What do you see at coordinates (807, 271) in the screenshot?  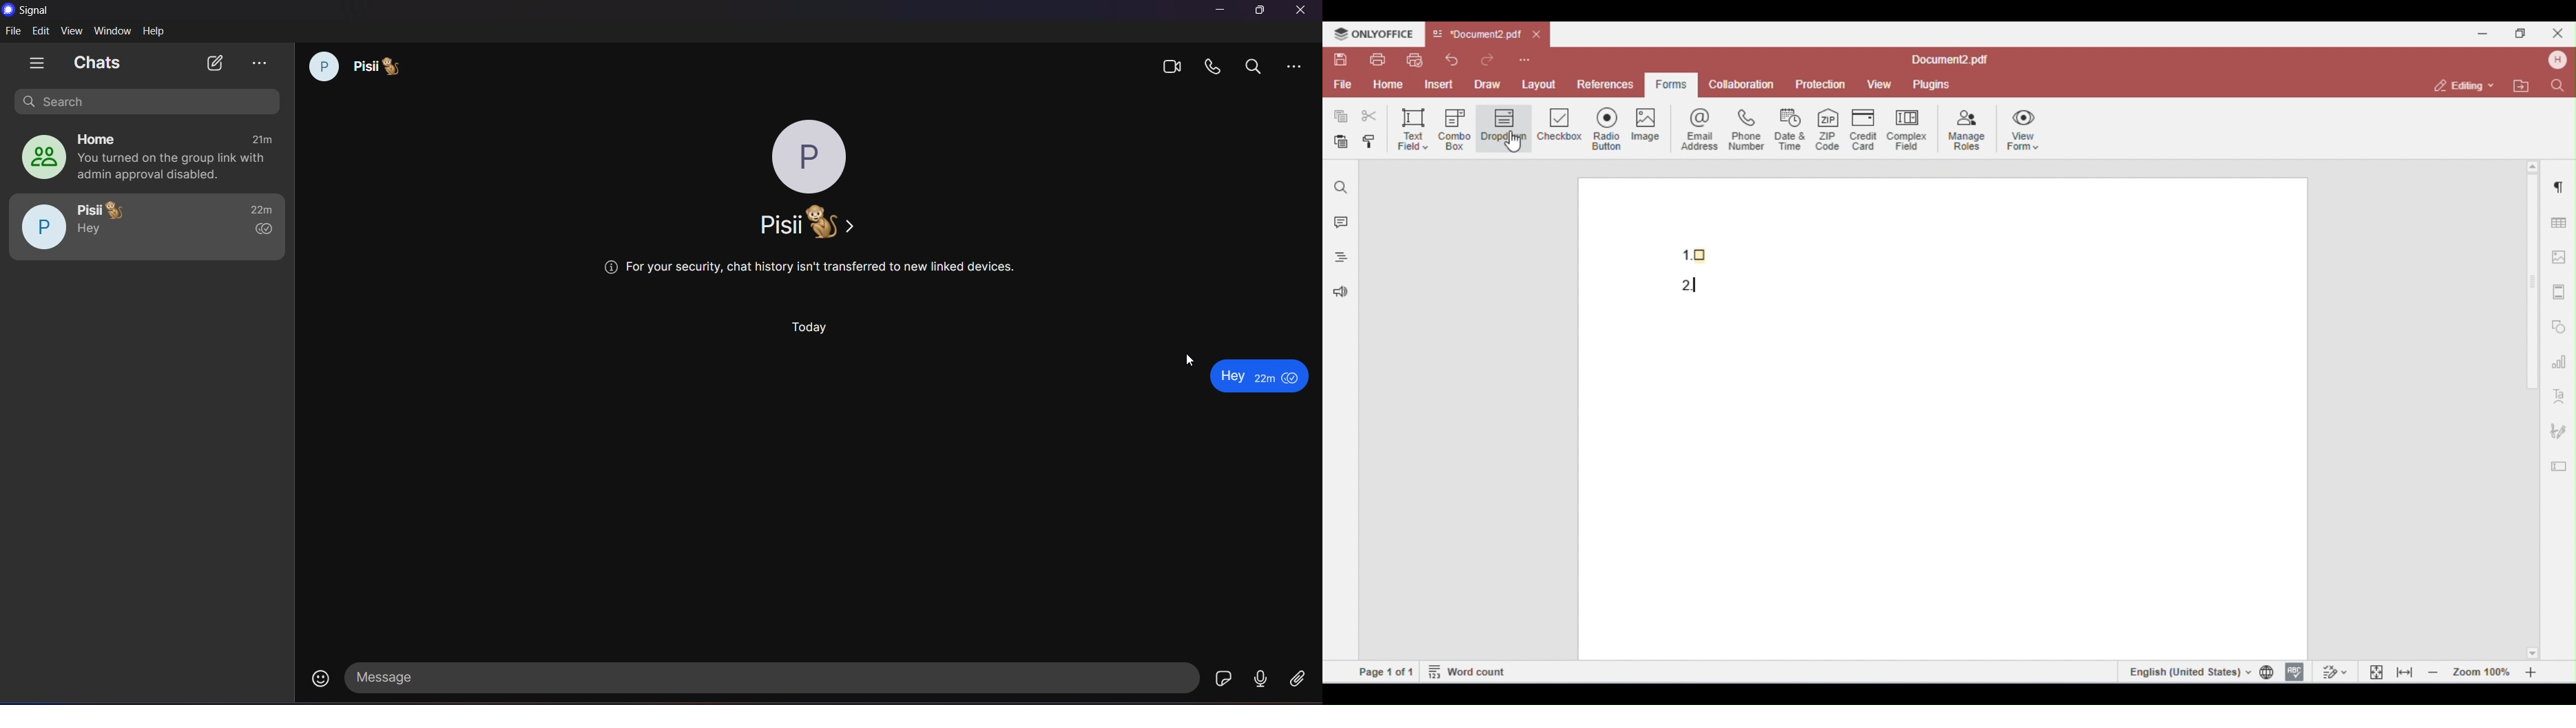 I see `security warning` at bounding box center [807, 271].